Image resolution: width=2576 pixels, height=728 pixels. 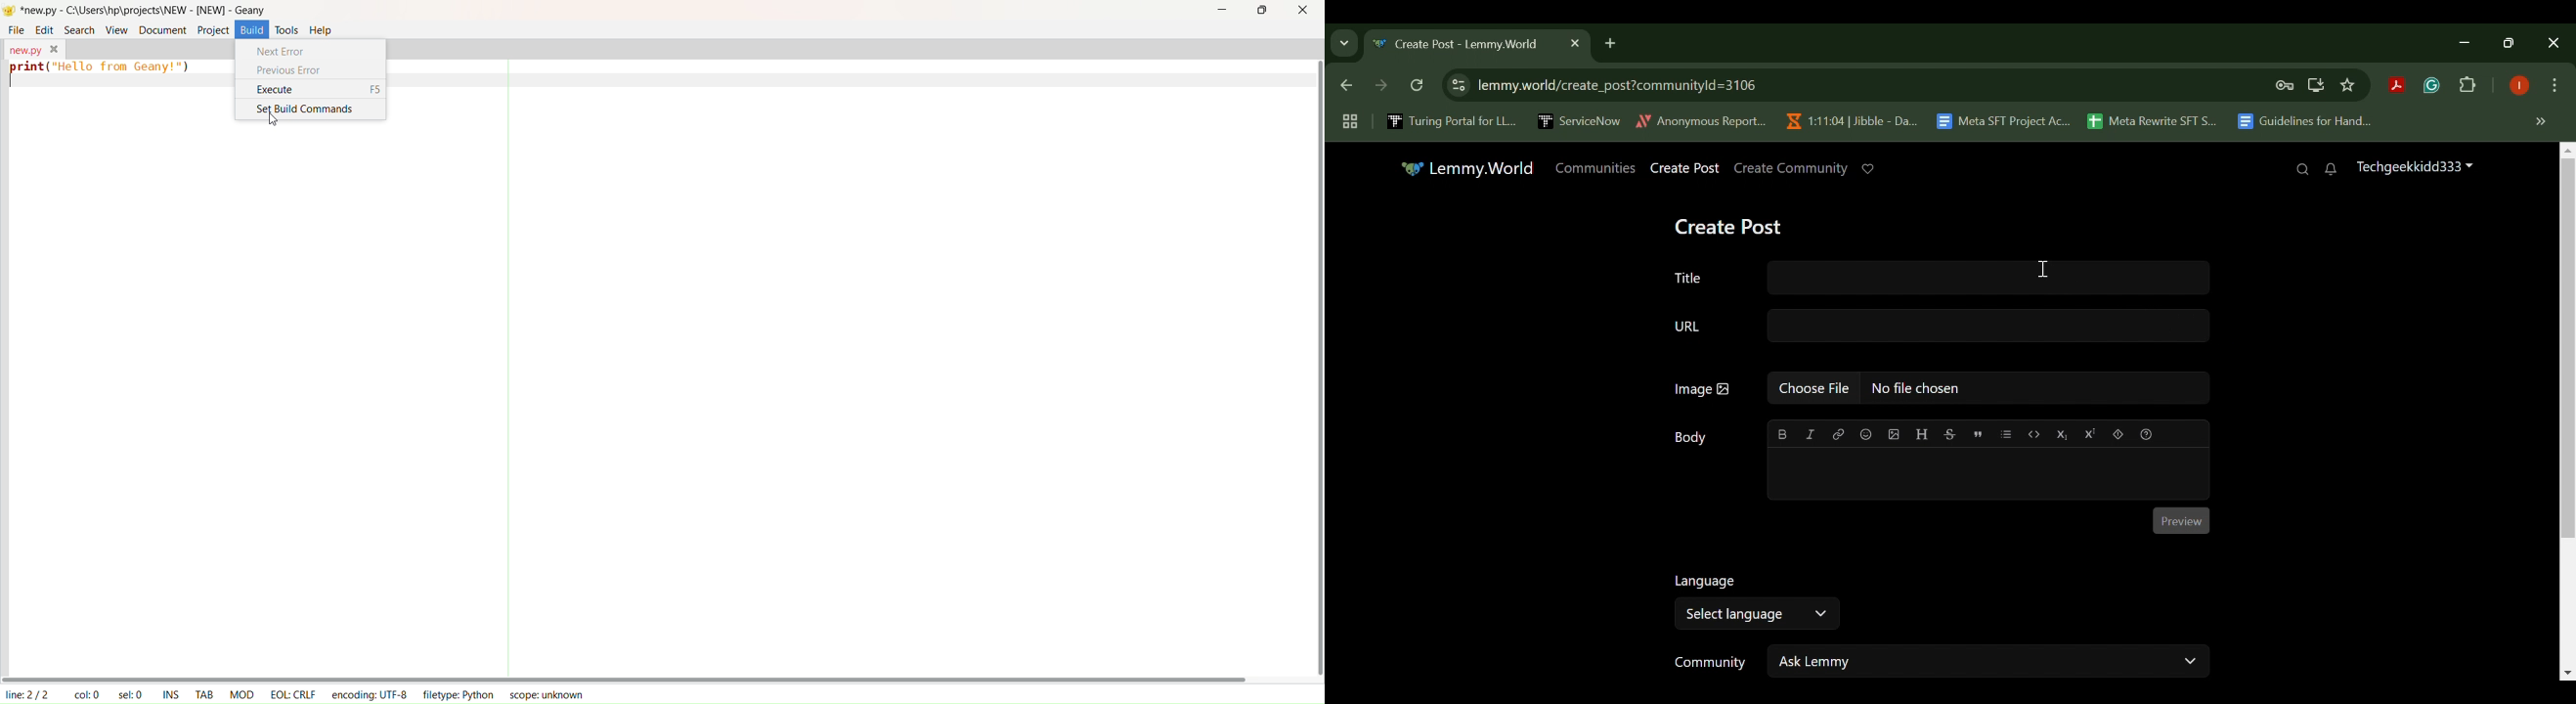 What do you see at coordinates (2429, 86) in the screenshot?
I see `Grammarly Extension` at bounding box center [2429, 86].